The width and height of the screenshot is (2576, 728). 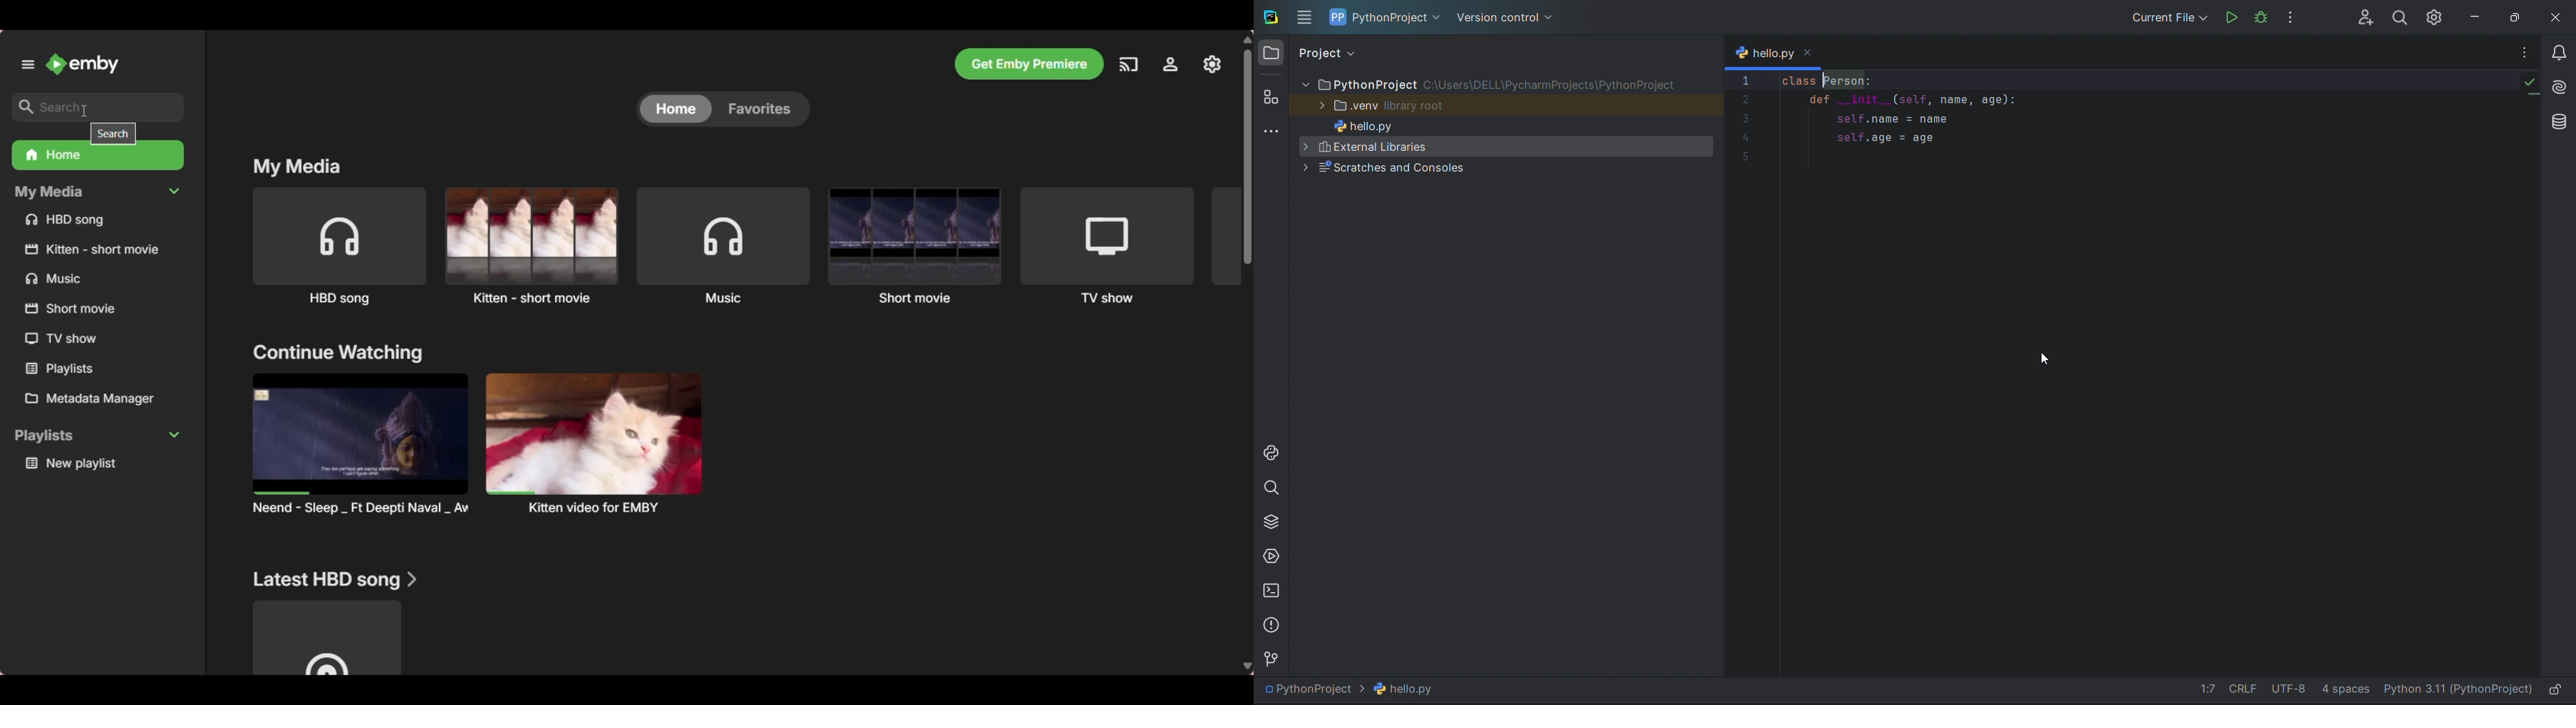 I want to click on terminal, so click(x=1271, y=591).